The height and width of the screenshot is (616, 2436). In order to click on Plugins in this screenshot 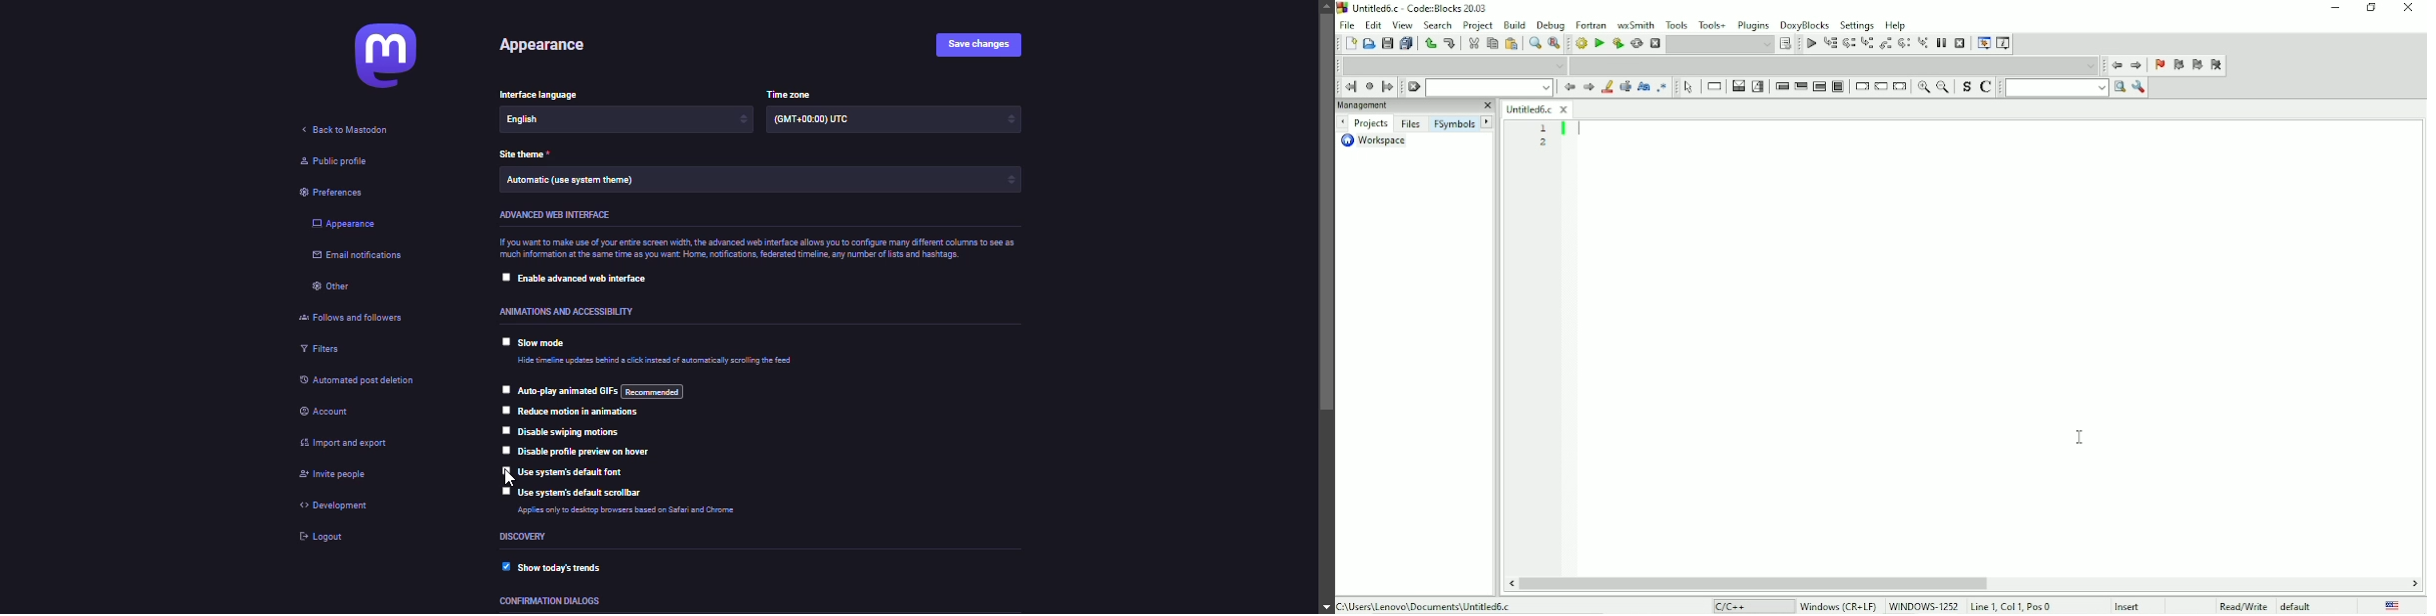, I will do `click(1752, 25)`.